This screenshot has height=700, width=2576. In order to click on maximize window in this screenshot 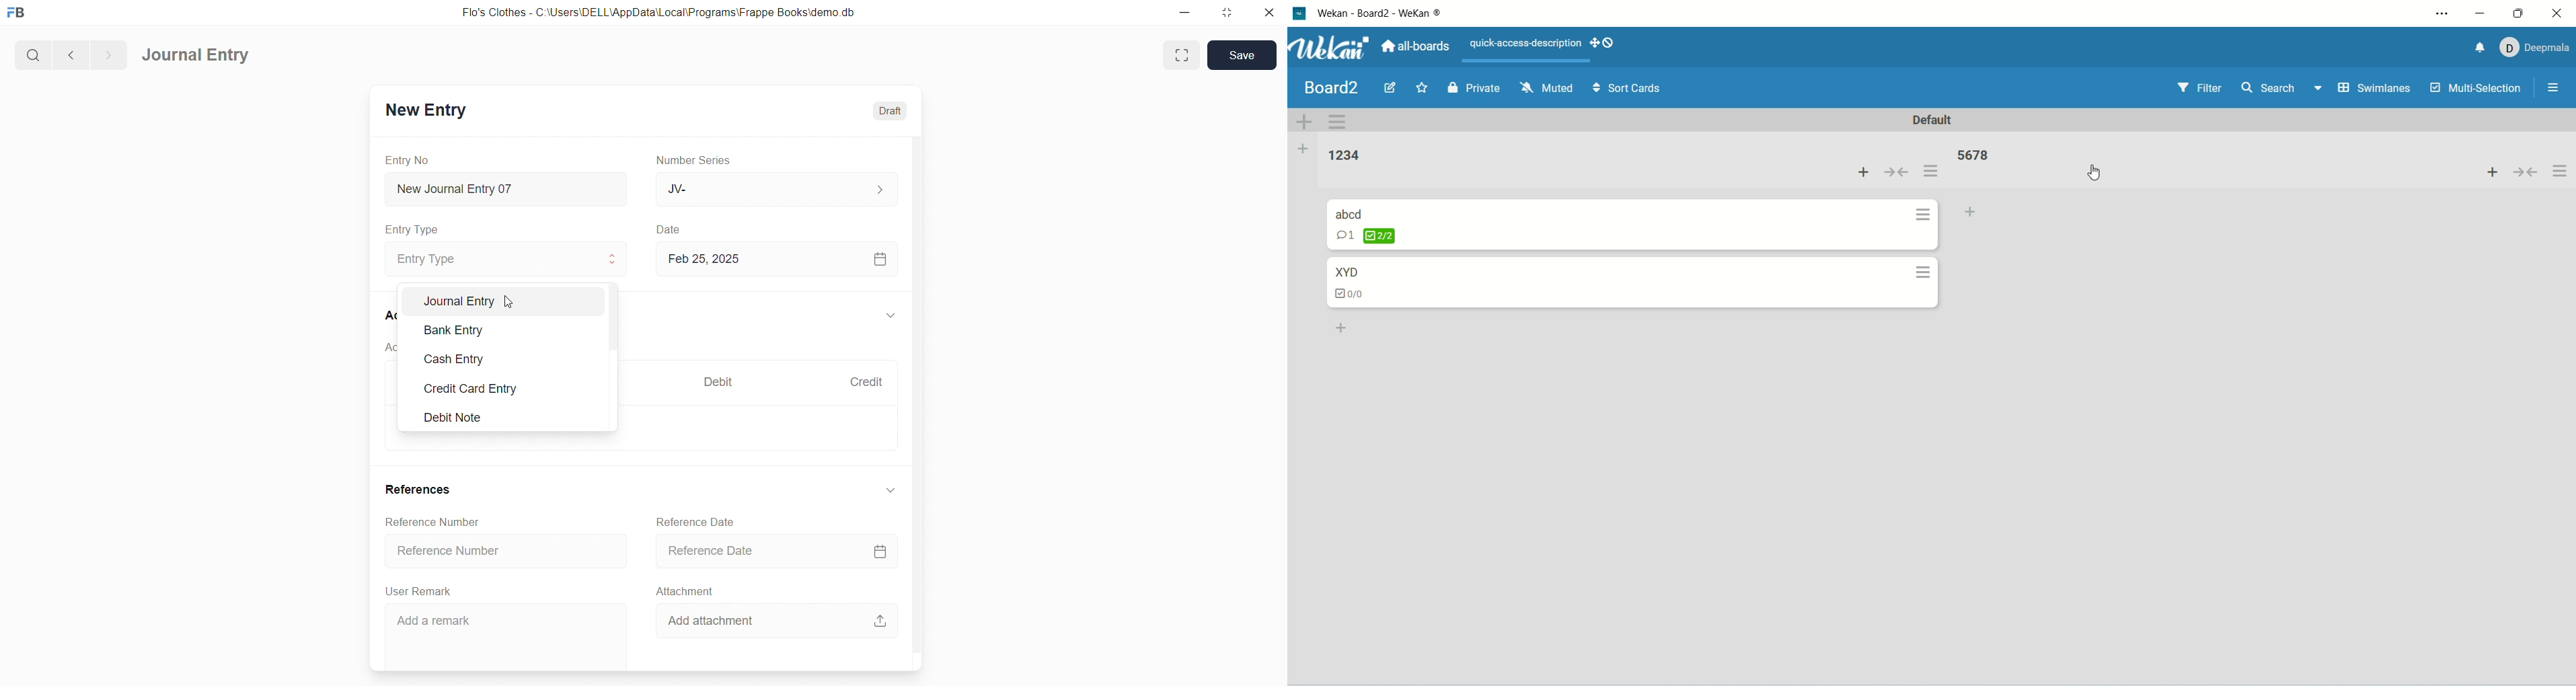, I will do `click(1184, 55)`.